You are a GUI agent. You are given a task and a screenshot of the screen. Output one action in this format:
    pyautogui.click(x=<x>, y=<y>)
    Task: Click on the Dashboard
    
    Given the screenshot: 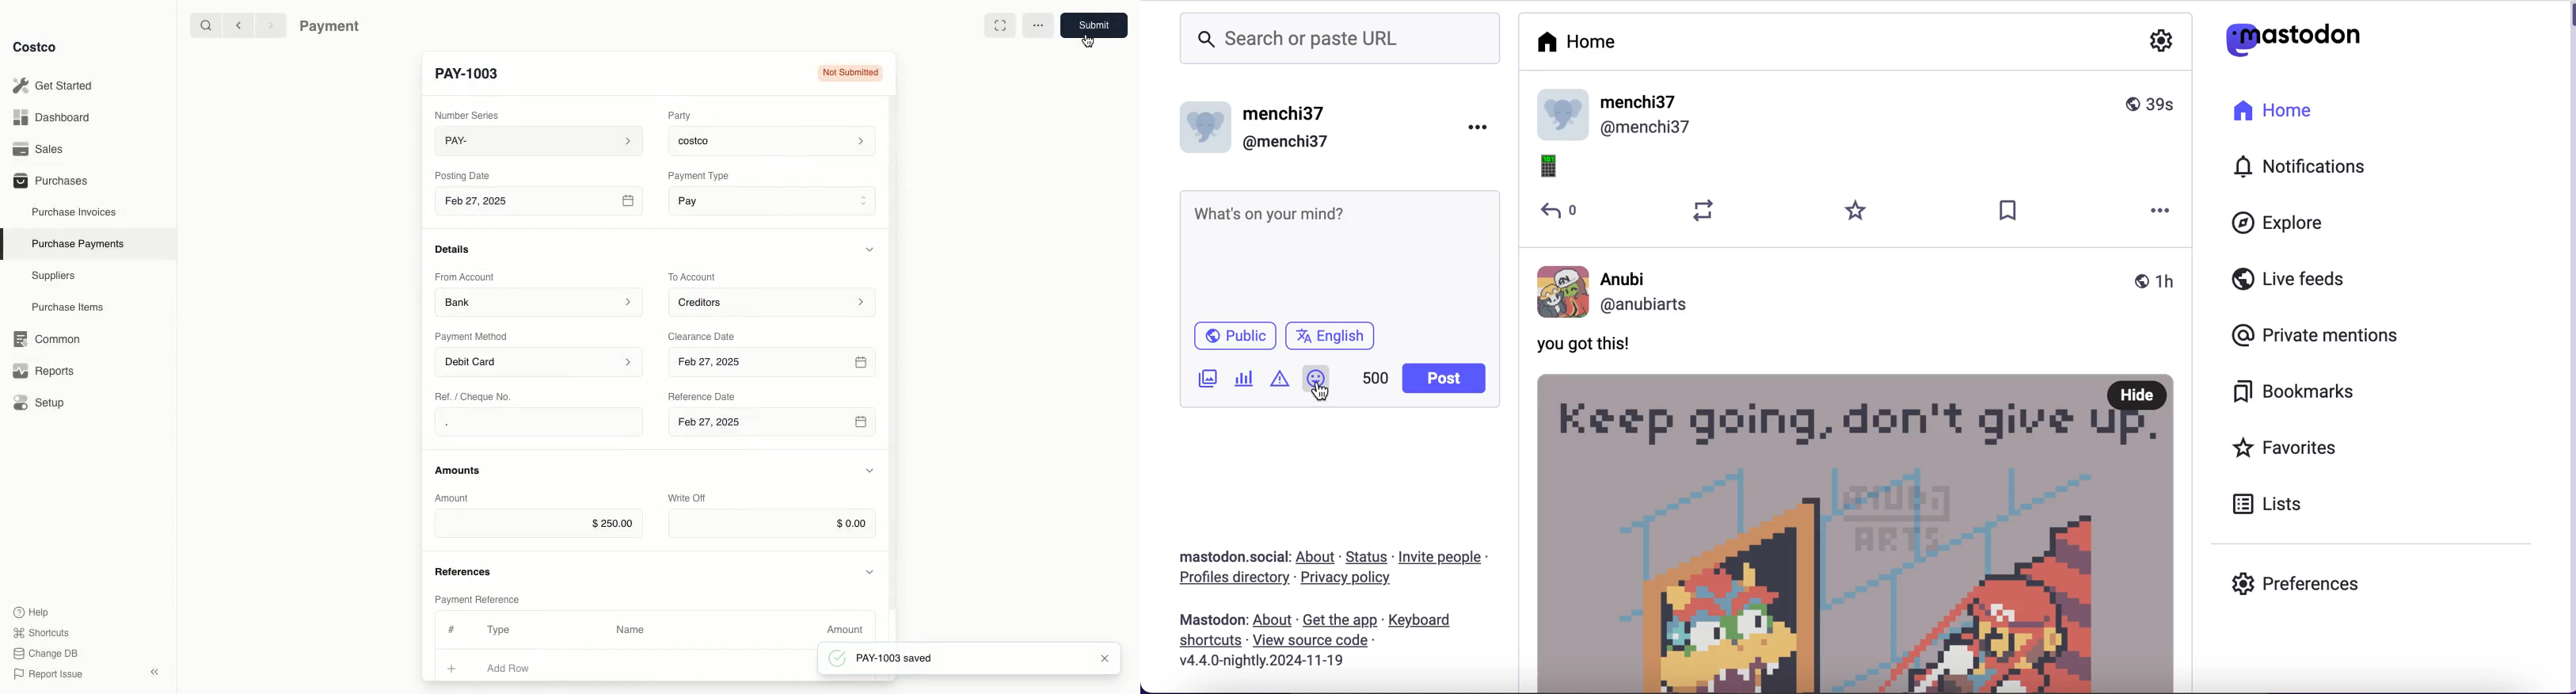 What is the action you would take?
    pyautogui.click(x=56, y=116)
    